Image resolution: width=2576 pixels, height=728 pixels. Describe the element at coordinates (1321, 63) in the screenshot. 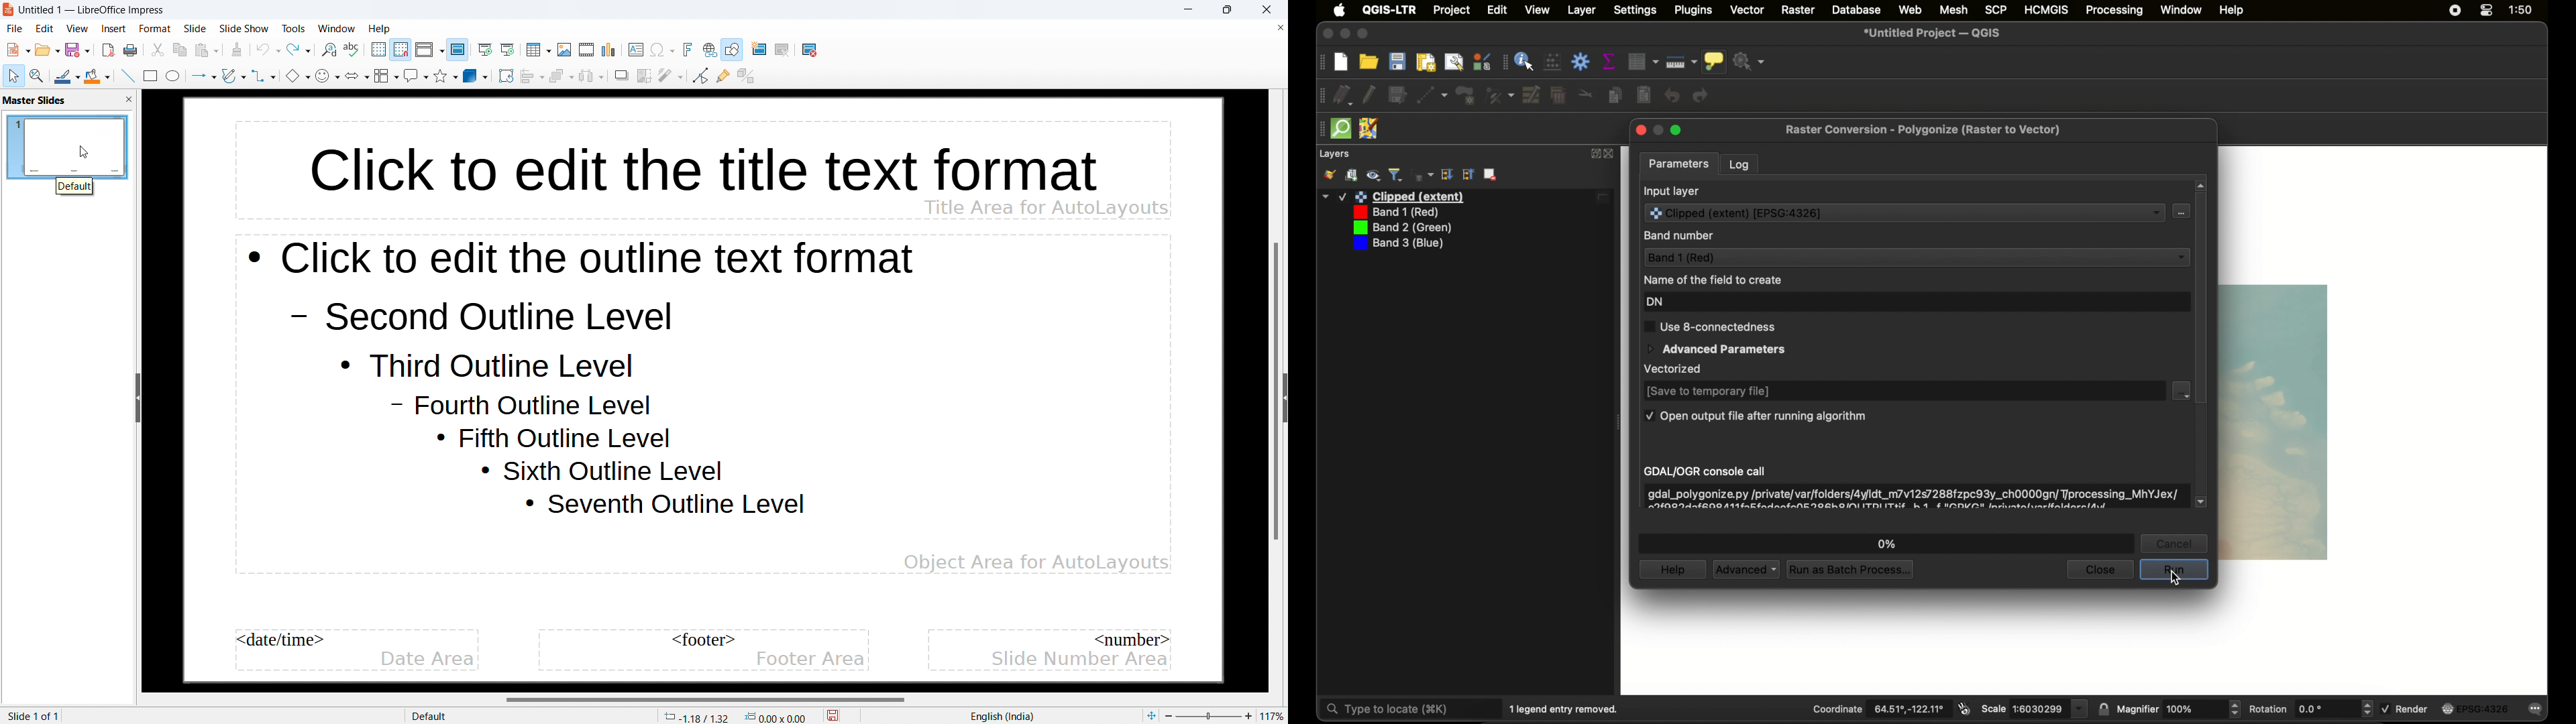

I see `drag handle` at that location.